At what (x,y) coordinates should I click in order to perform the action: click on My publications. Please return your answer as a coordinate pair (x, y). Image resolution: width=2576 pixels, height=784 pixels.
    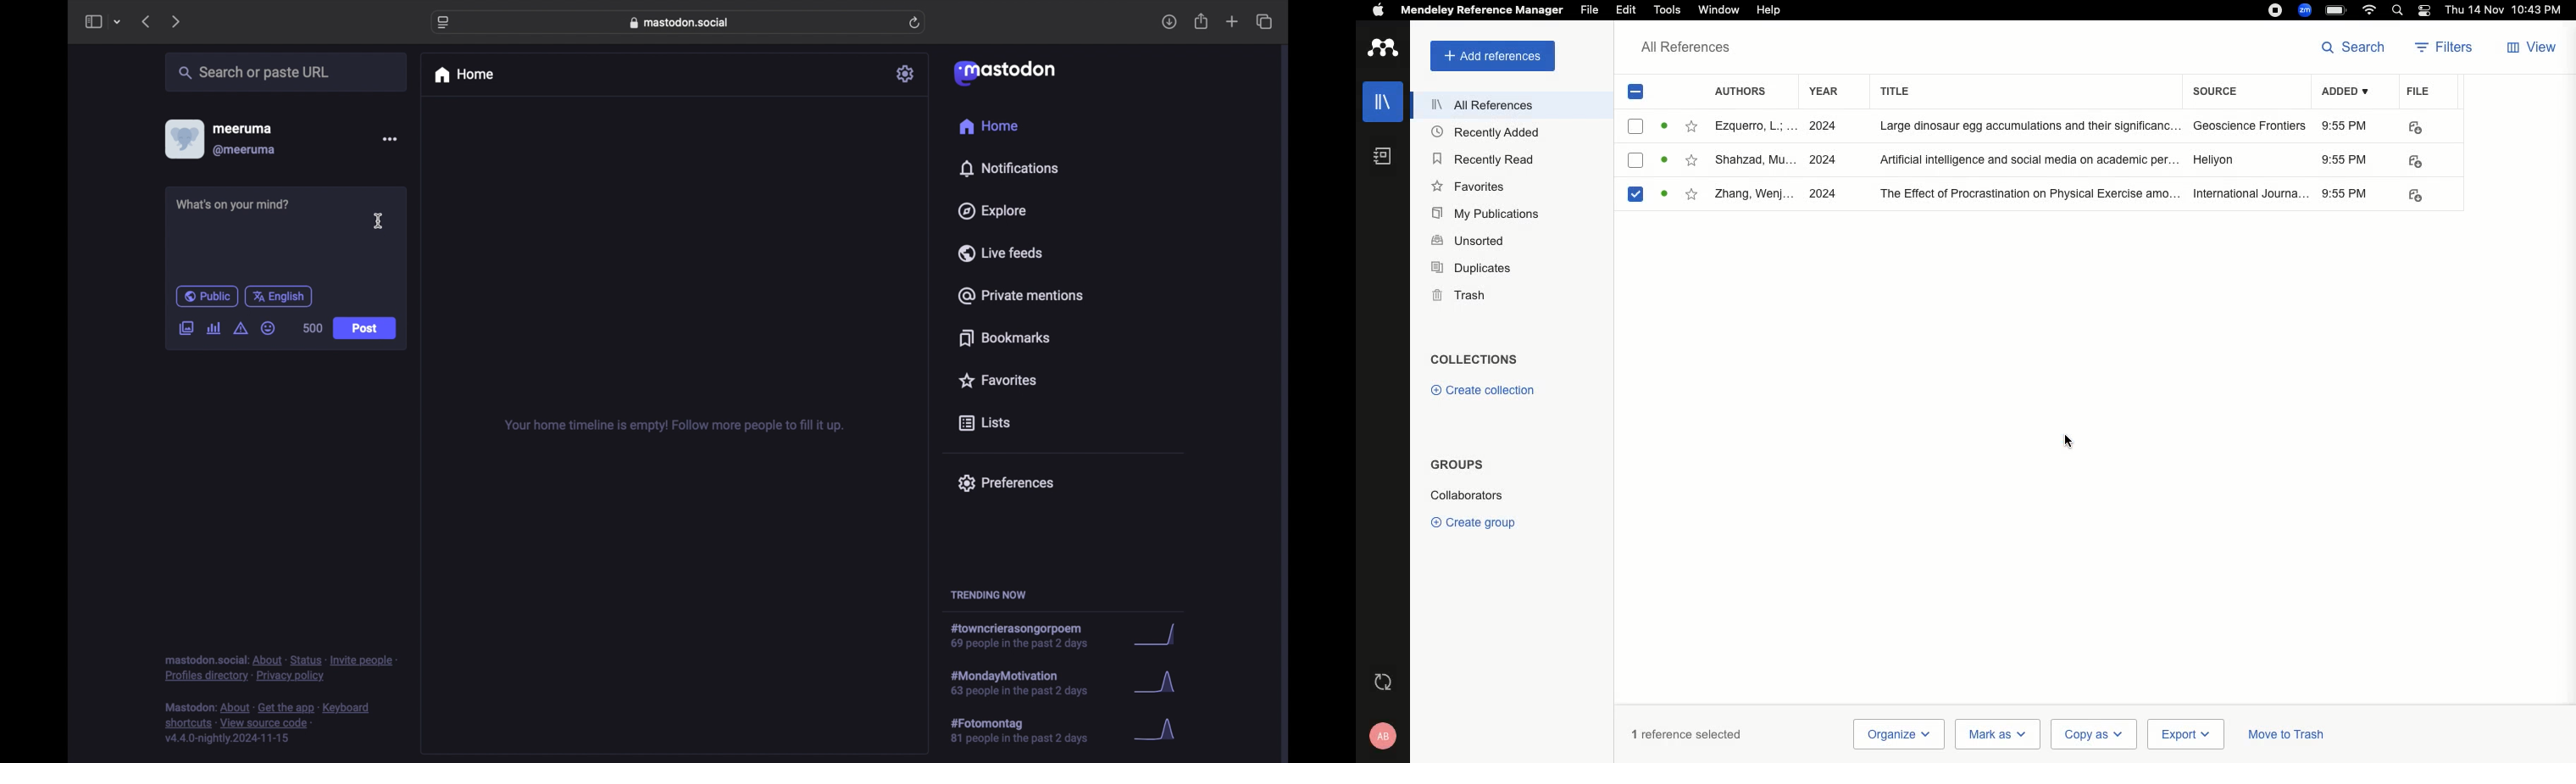
    Looking at the image, I should click on (1490, 214).